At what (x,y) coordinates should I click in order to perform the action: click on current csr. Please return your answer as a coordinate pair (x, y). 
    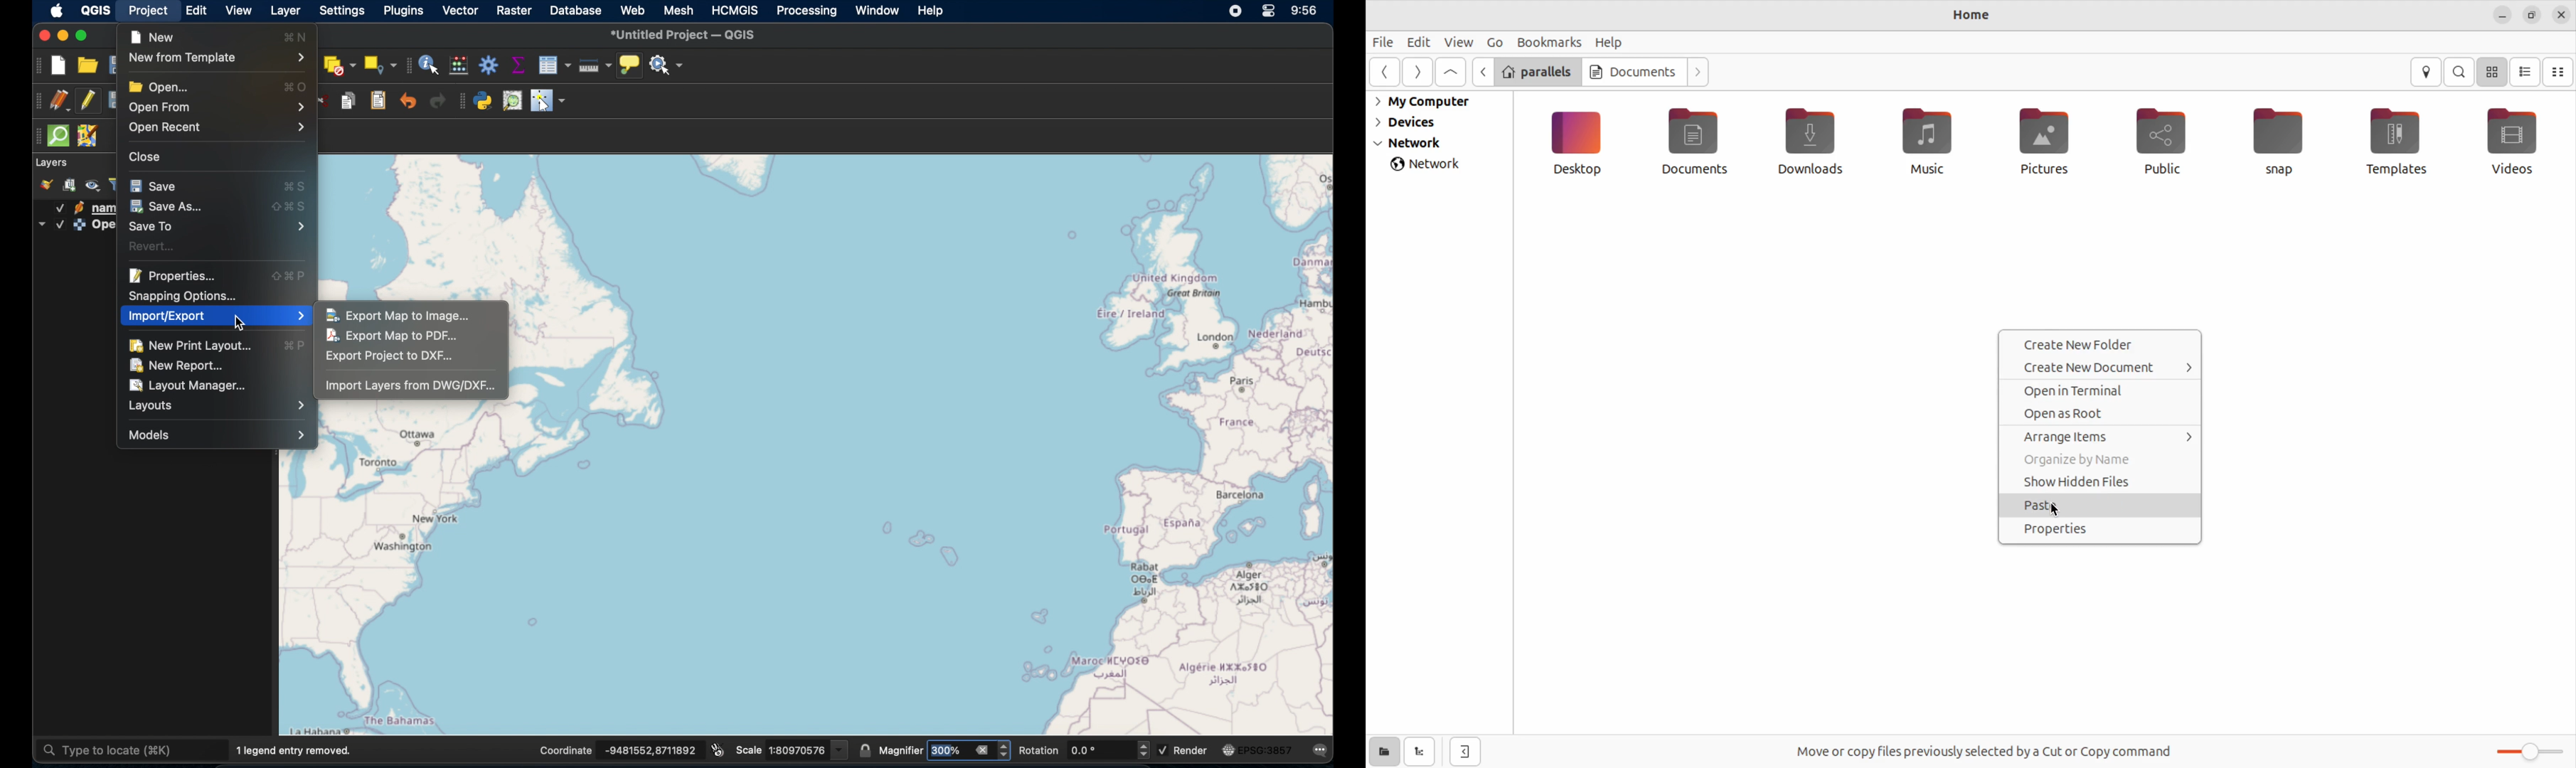
    Looking at the image, I should click on (1257, 750).